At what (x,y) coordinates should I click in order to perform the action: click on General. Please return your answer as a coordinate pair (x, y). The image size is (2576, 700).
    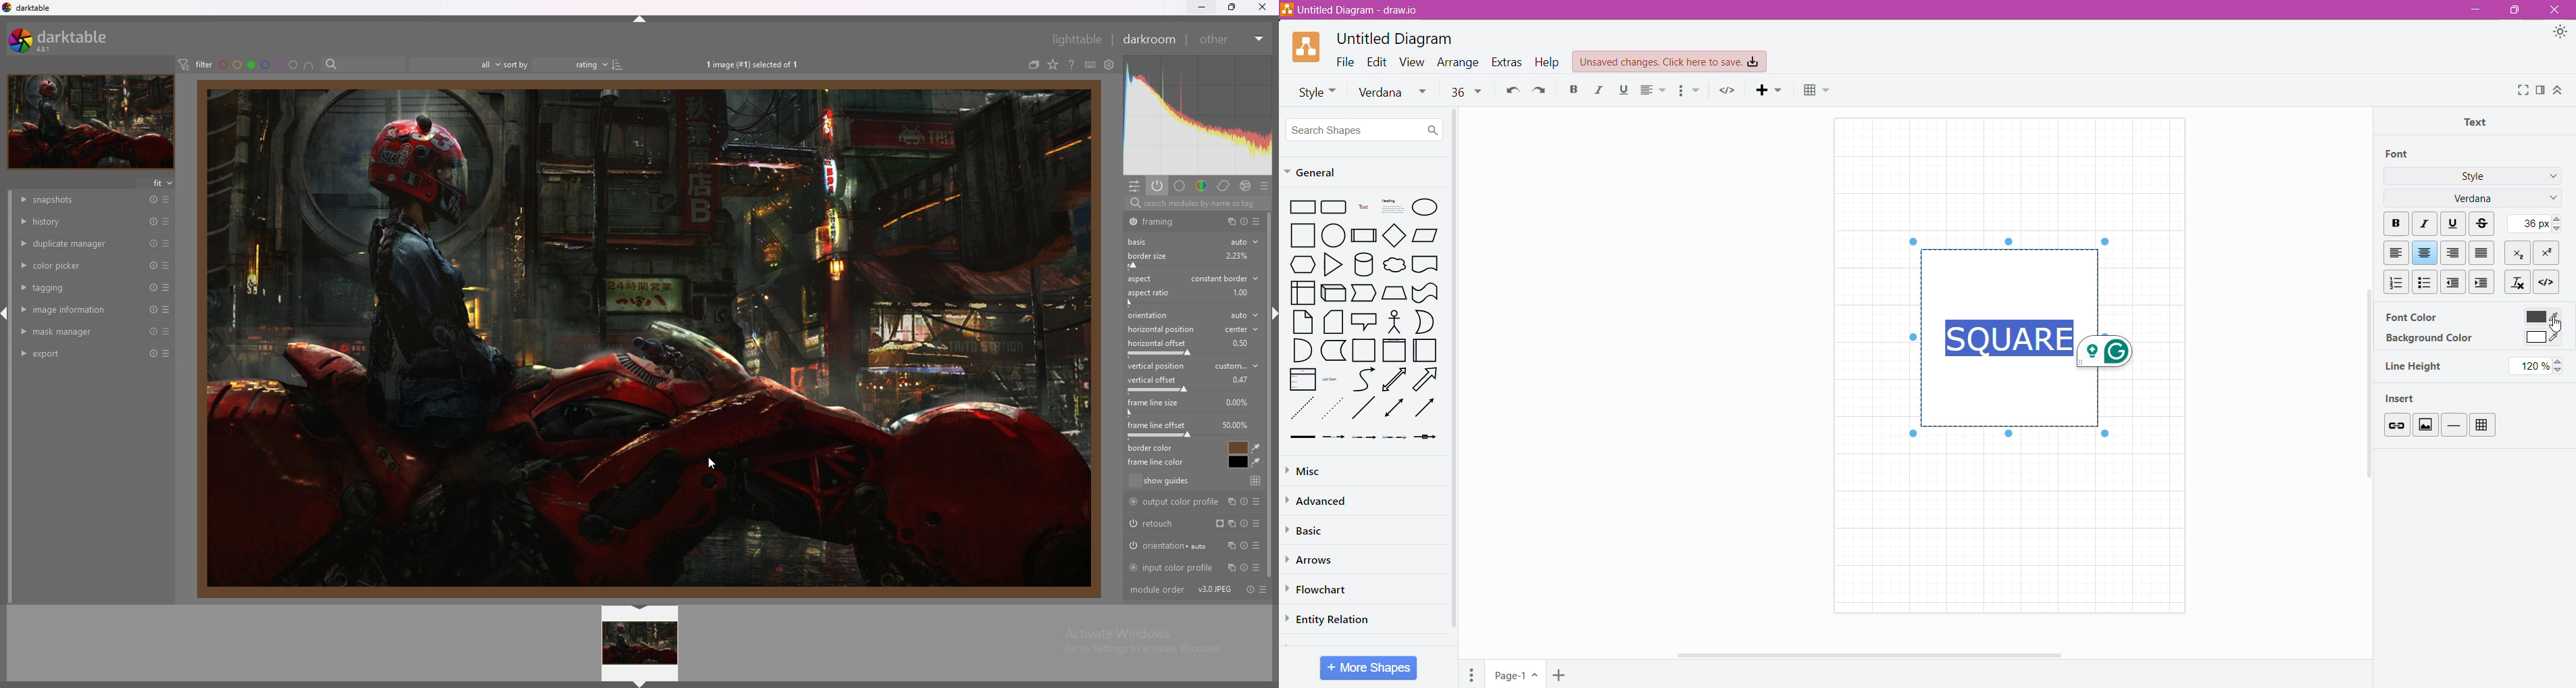
    Looking at the image, I should click on (1317, 173).